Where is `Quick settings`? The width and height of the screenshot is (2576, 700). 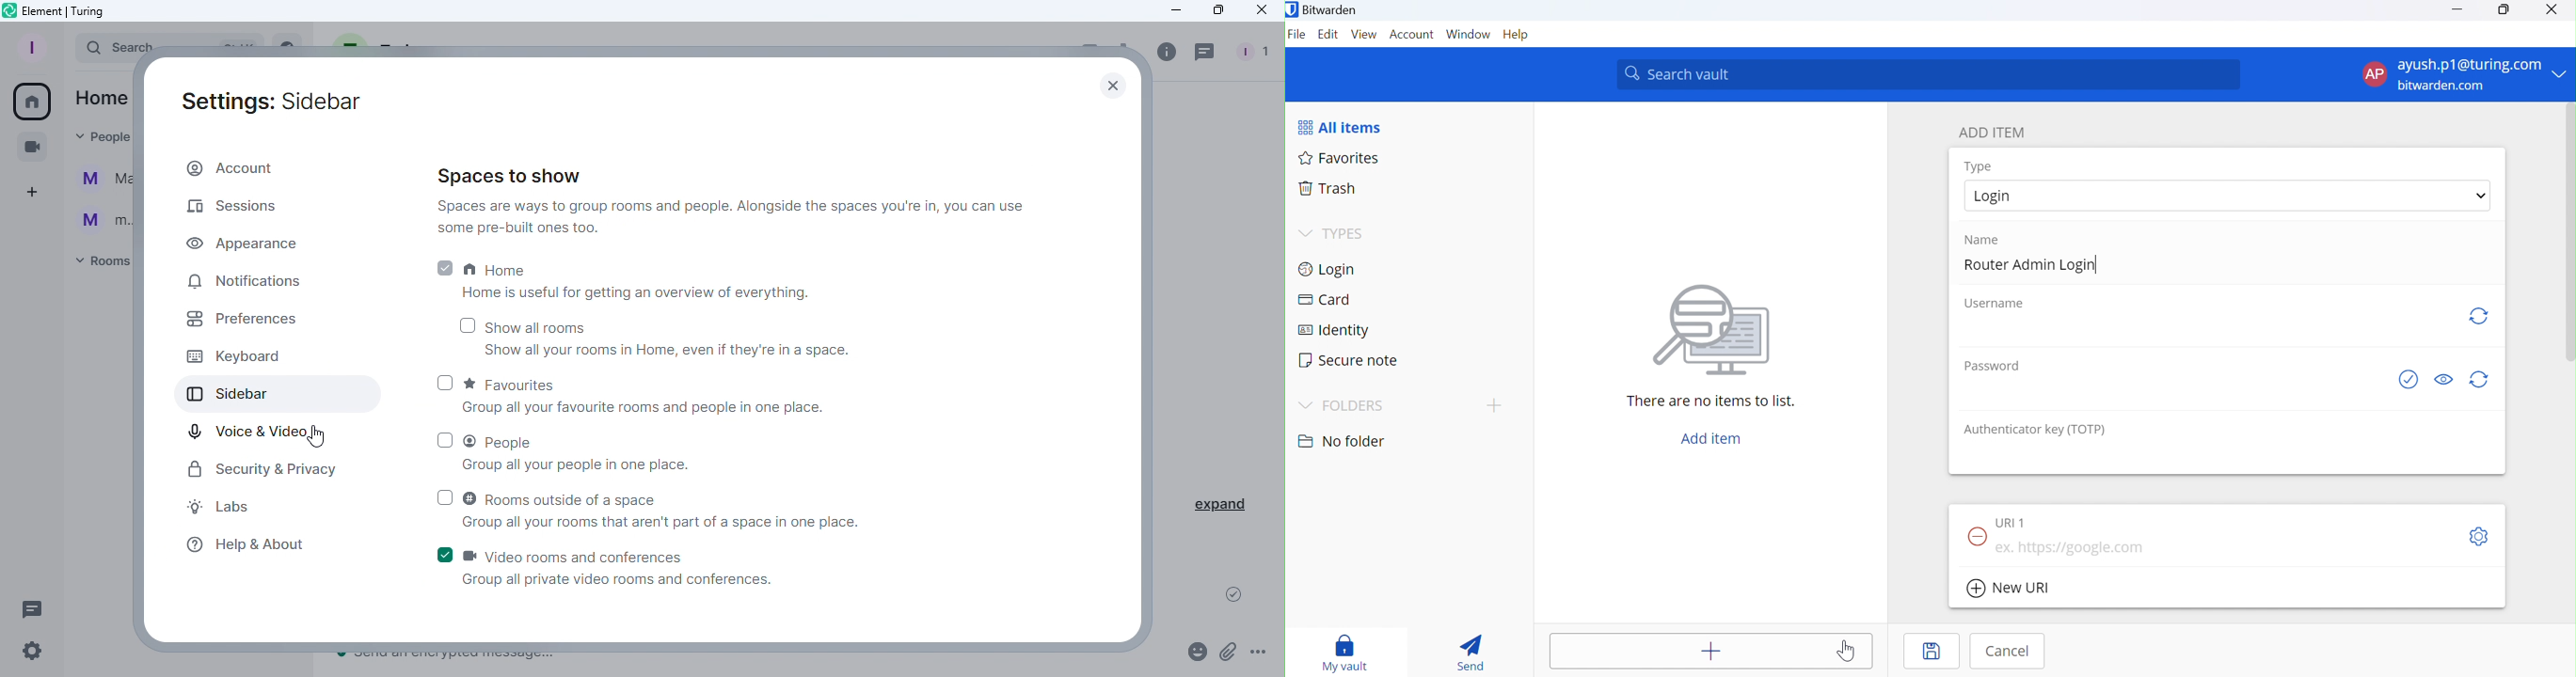 Quick settings is located at coordinates (37, 653).